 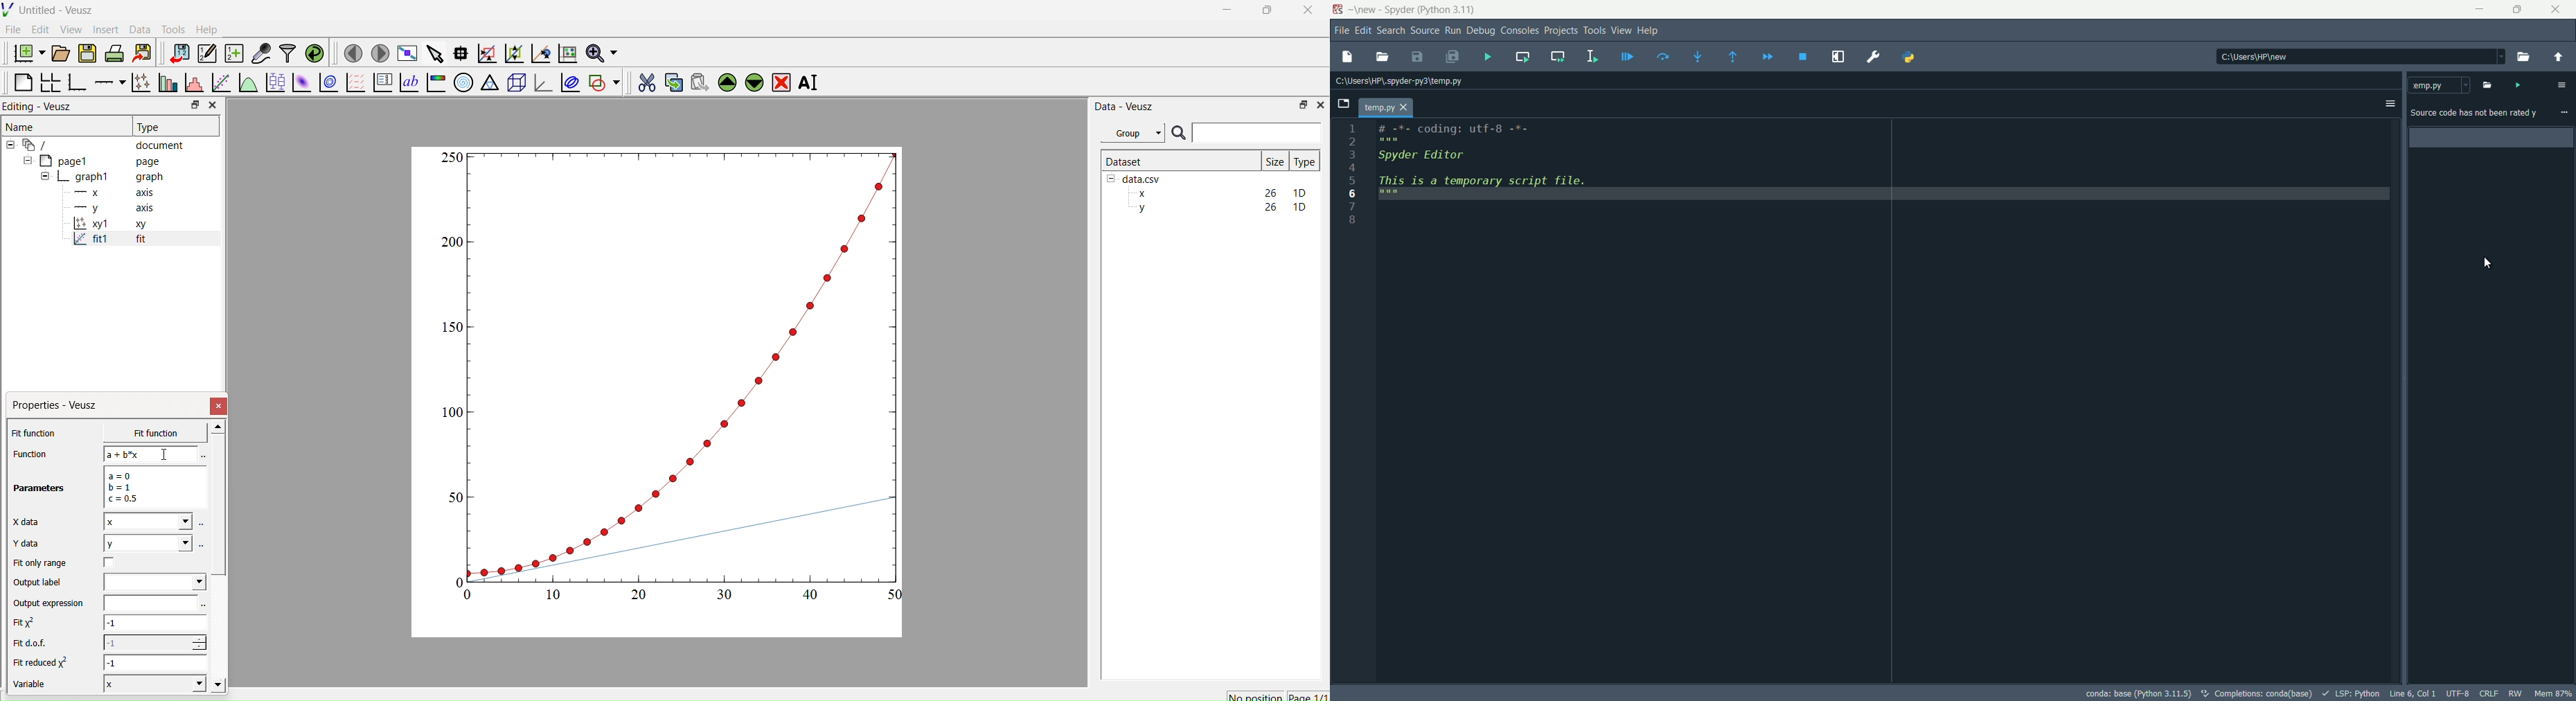 What do you see at coordinates (754, 80) in the screenshot?
I see `Down` at bounding box center [754, 80].